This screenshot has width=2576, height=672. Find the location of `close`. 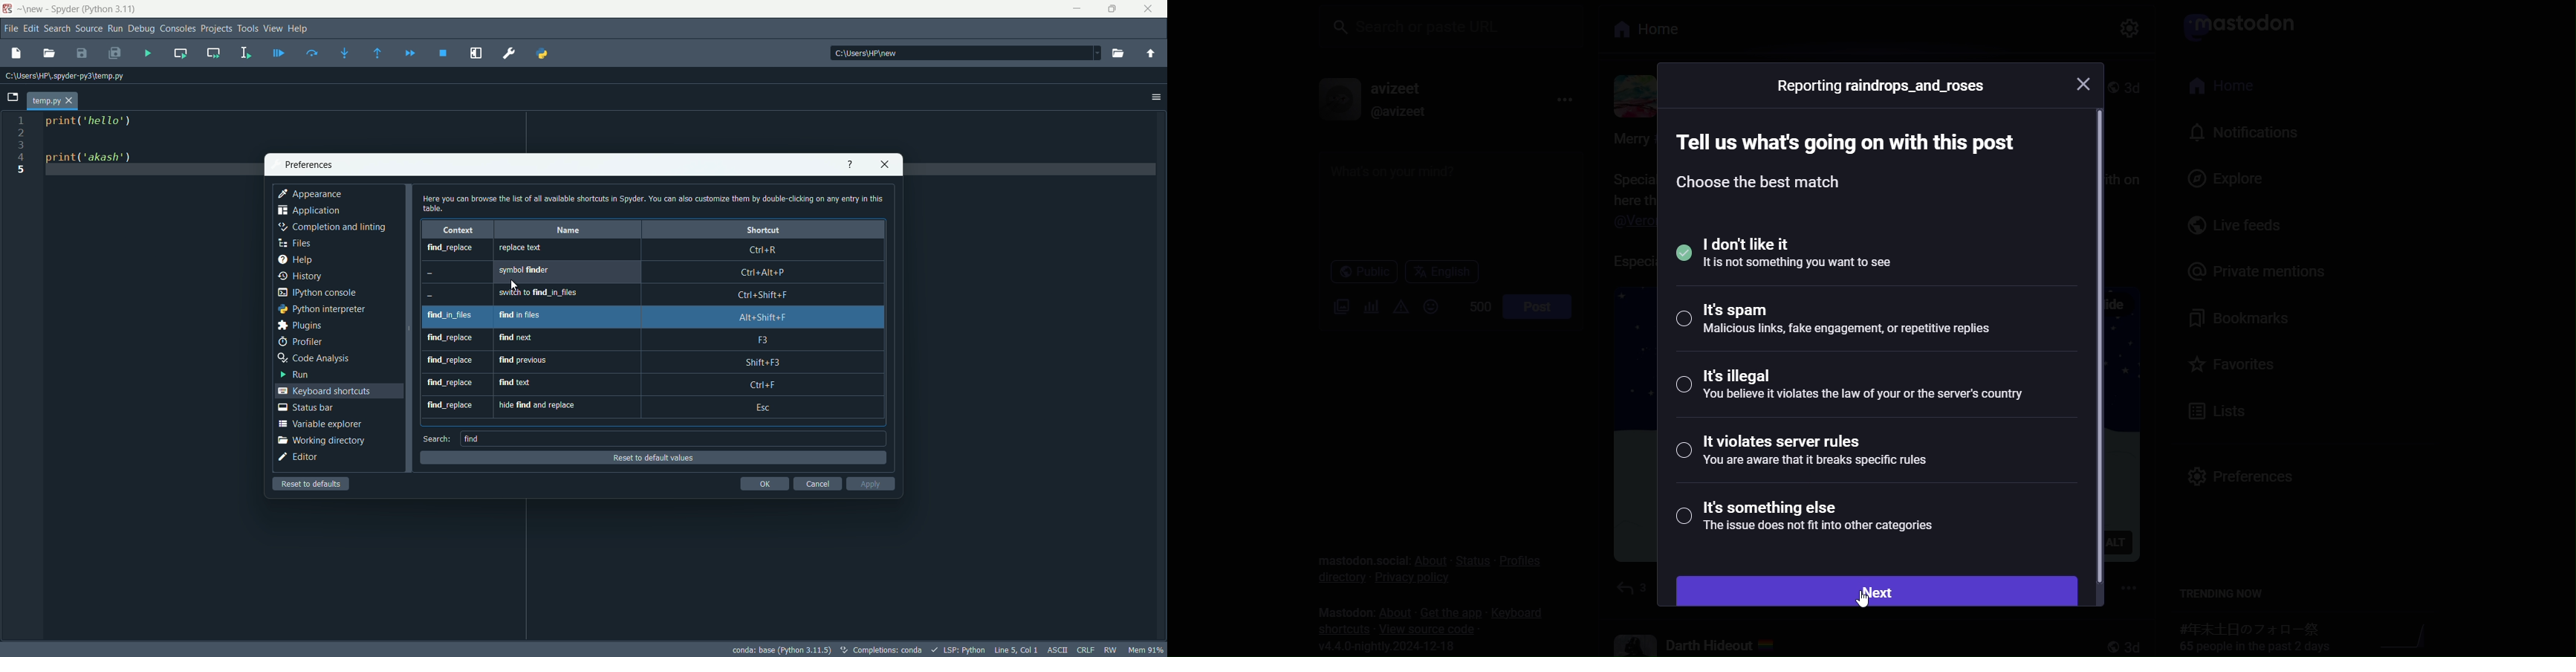

close is located at coordinates (2087, 83).